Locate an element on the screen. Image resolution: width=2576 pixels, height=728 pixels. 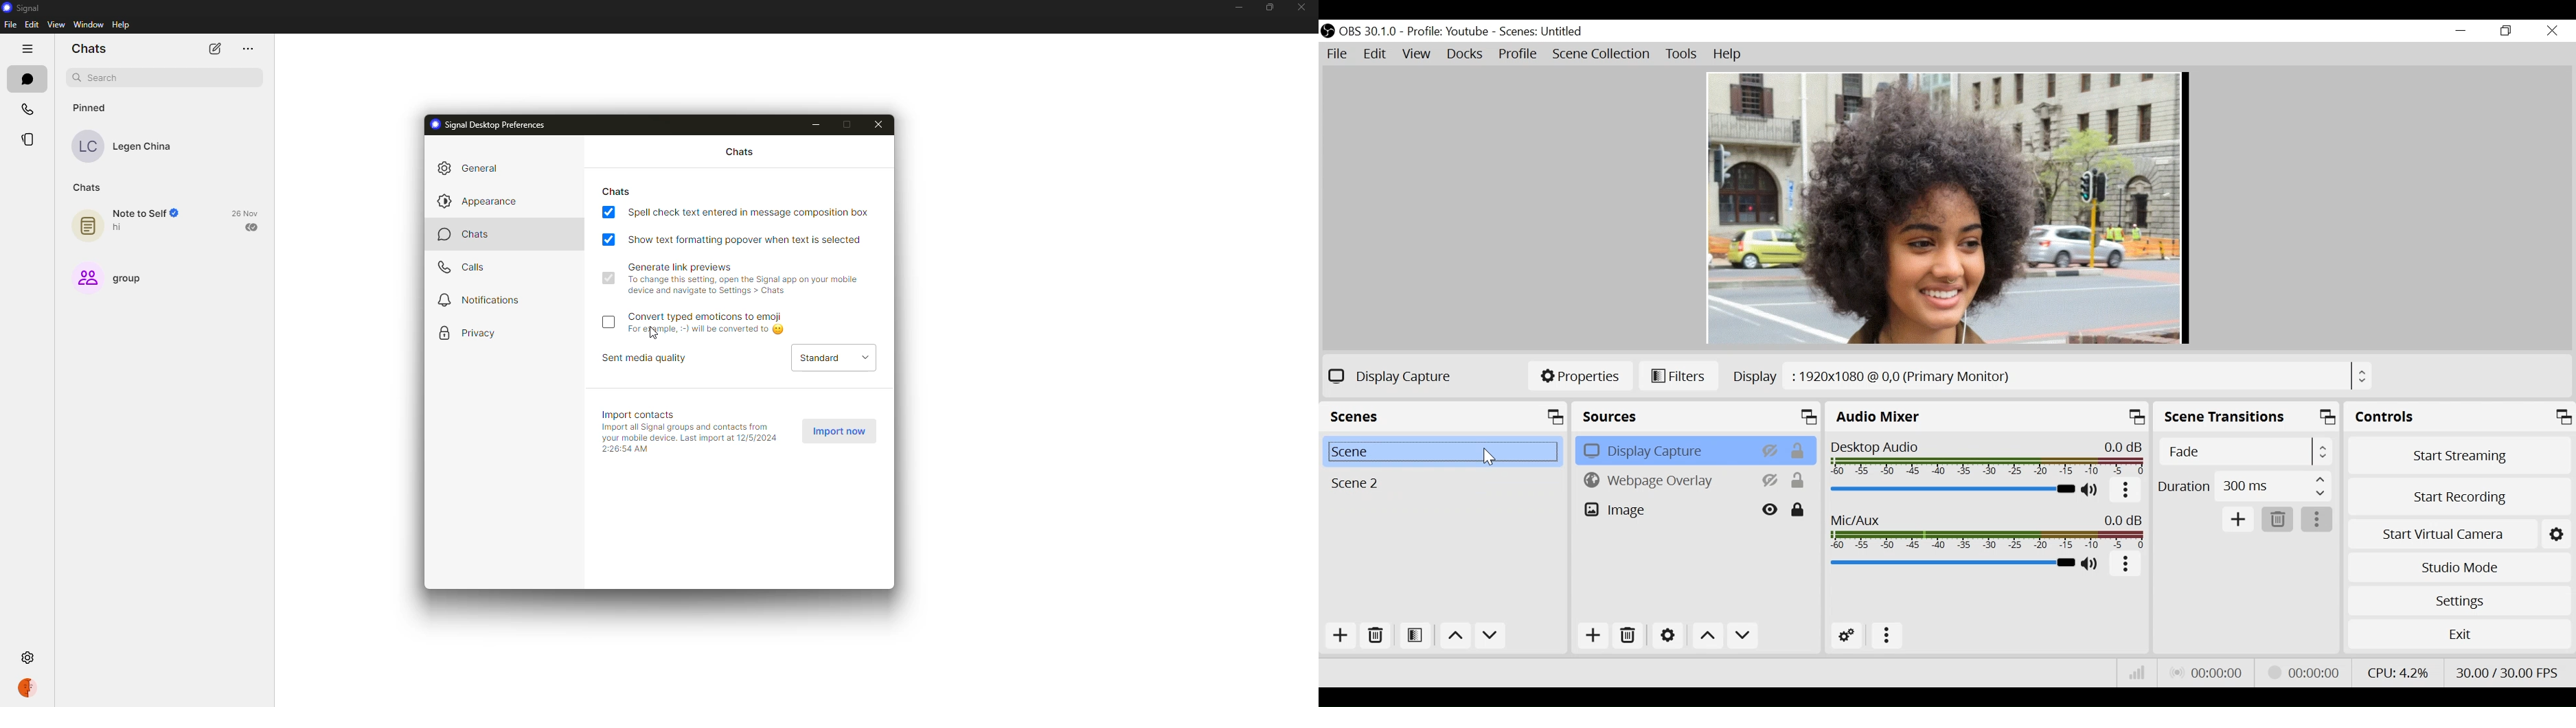
Move up is located at coordinates (1454, 637).